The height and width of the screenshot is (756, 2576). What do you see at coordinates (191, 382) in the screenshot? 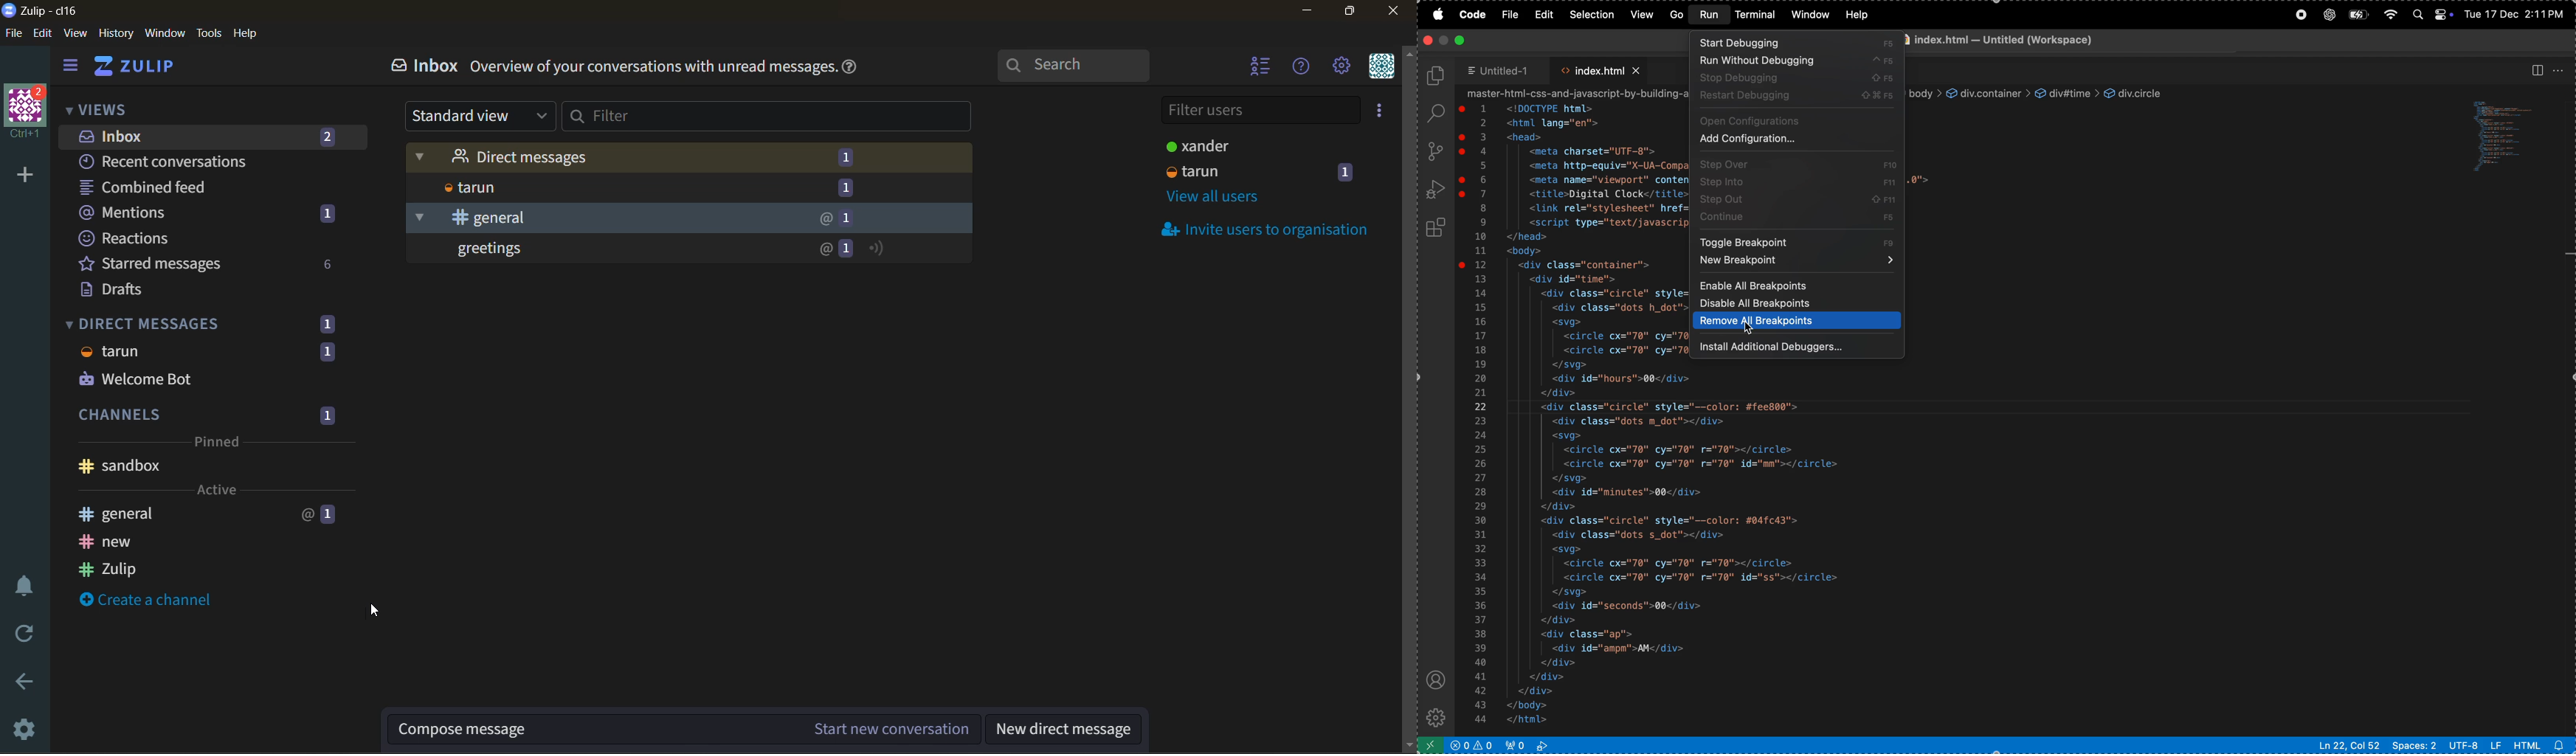
I see `Welcome Bot` at bounding box center [191, 382].